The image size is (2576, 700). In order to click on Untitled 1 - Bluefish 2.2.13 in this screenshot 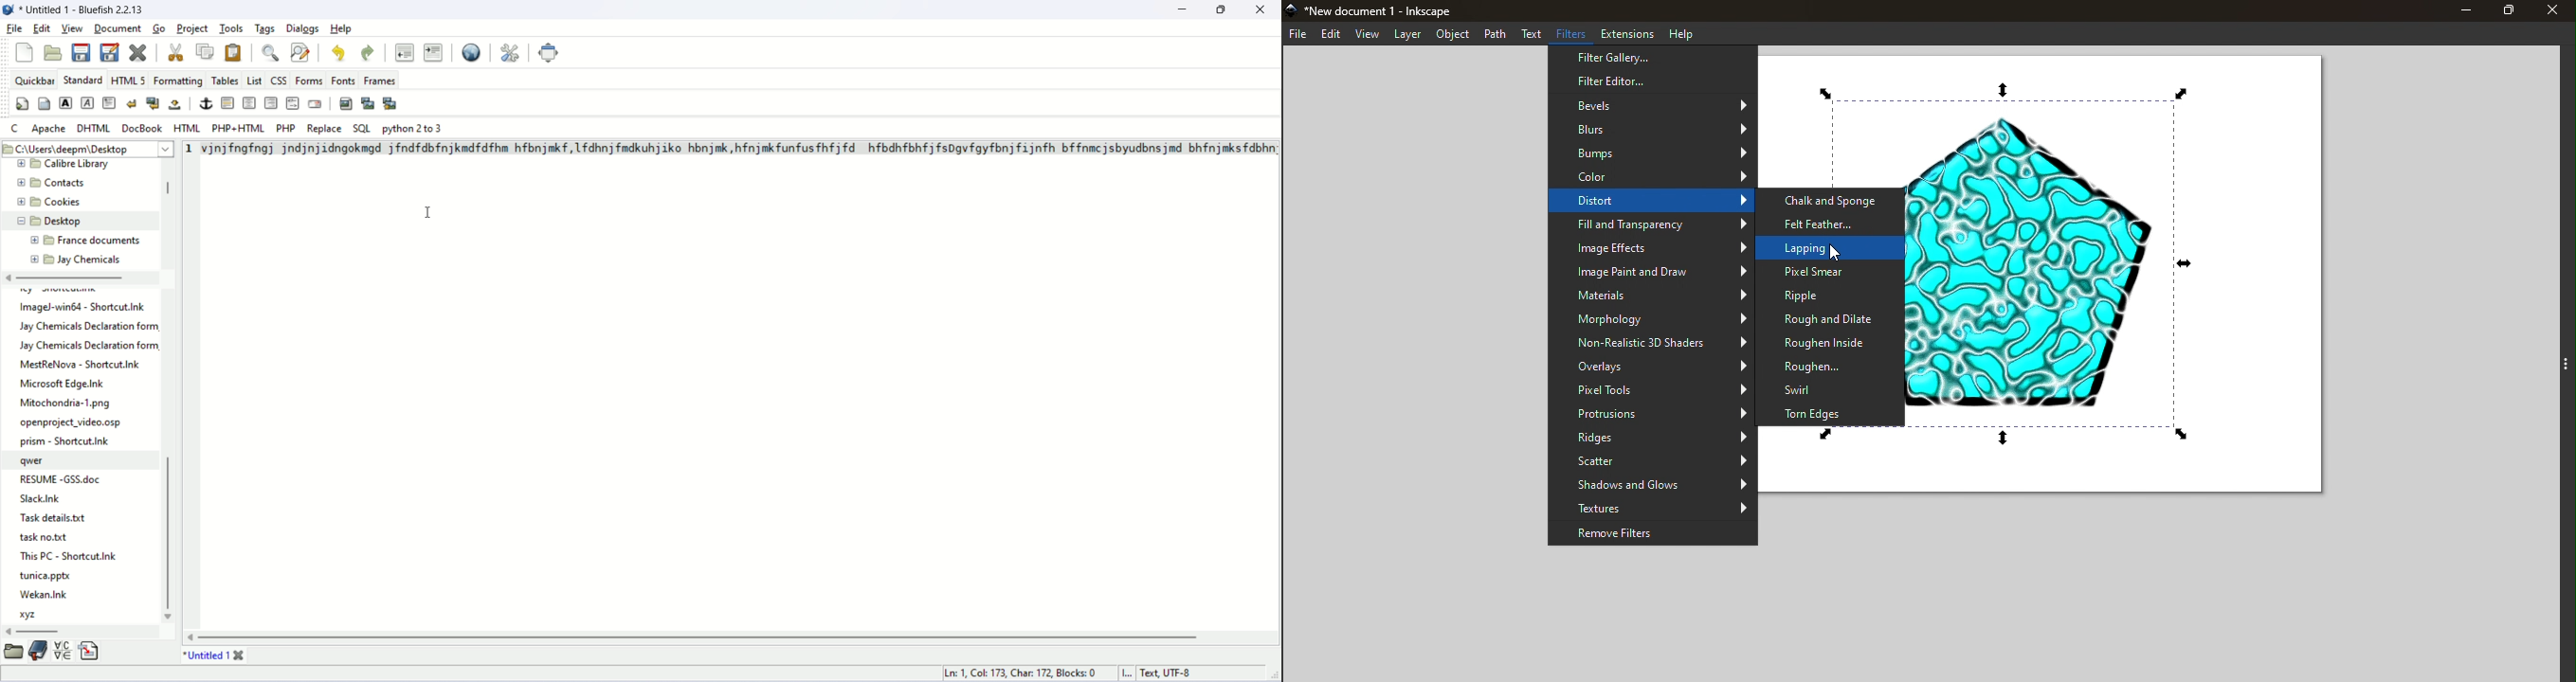, I will do `click(85, 10)`.